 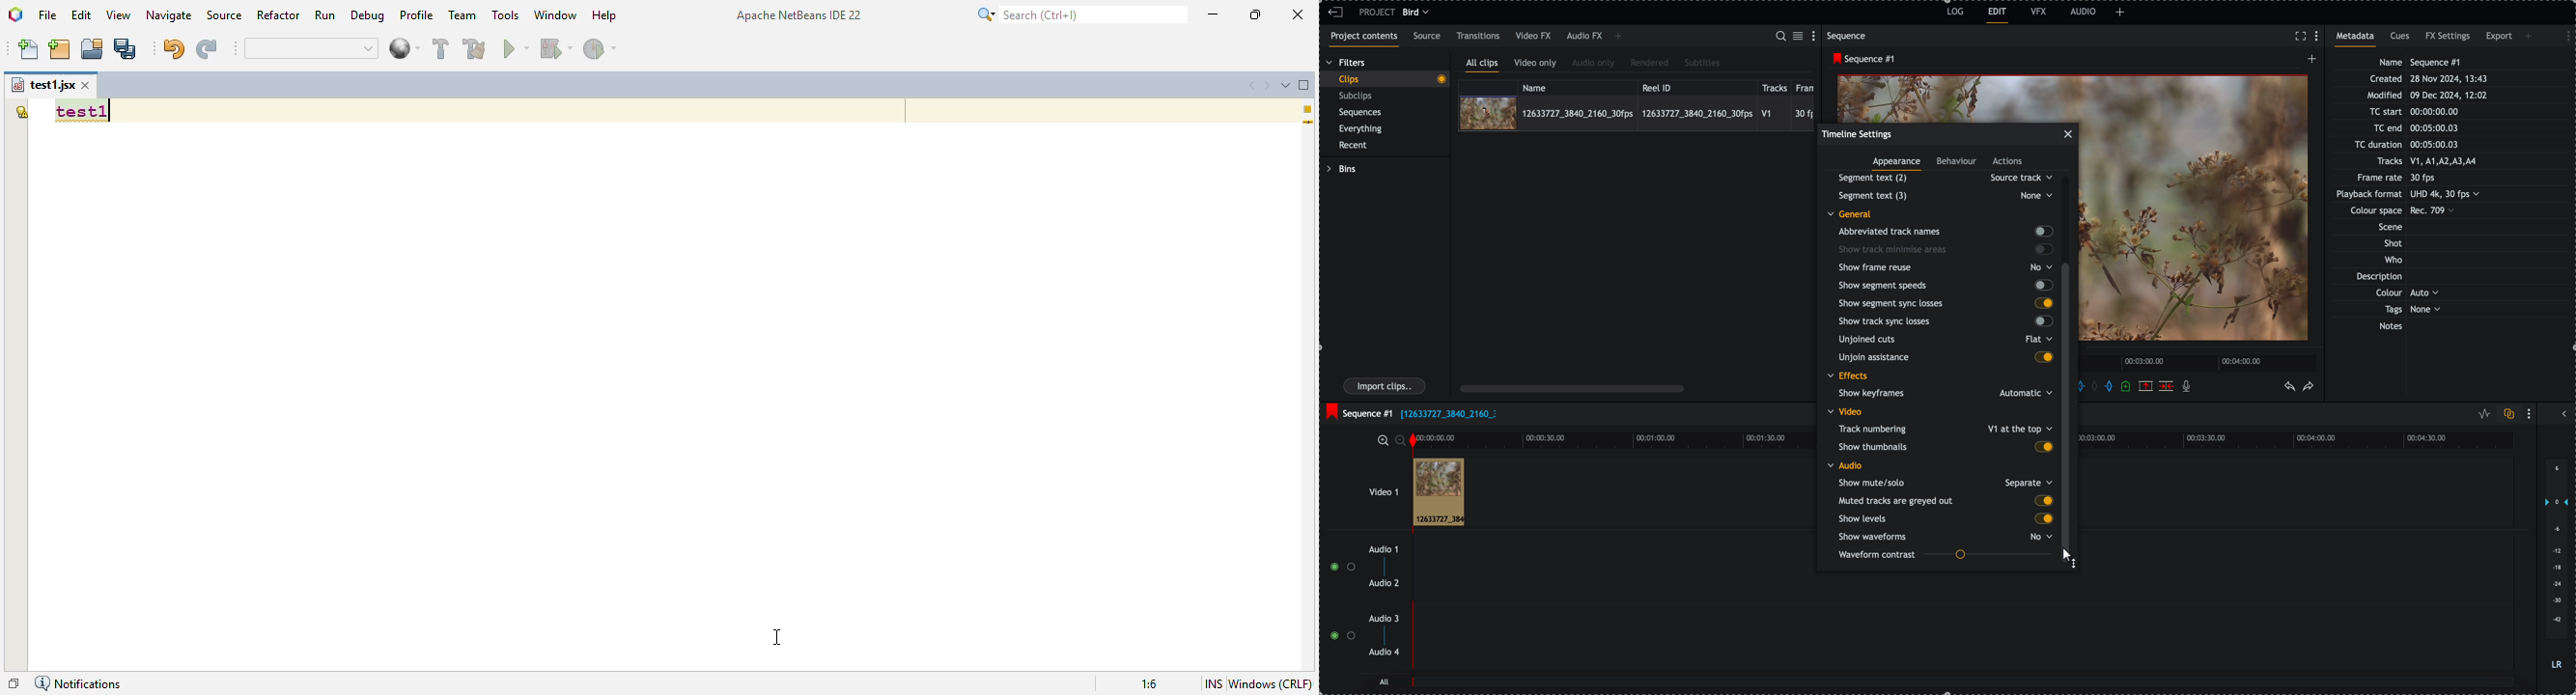 I want to click on add a cue at the current position, so click(x=2127, y=387).